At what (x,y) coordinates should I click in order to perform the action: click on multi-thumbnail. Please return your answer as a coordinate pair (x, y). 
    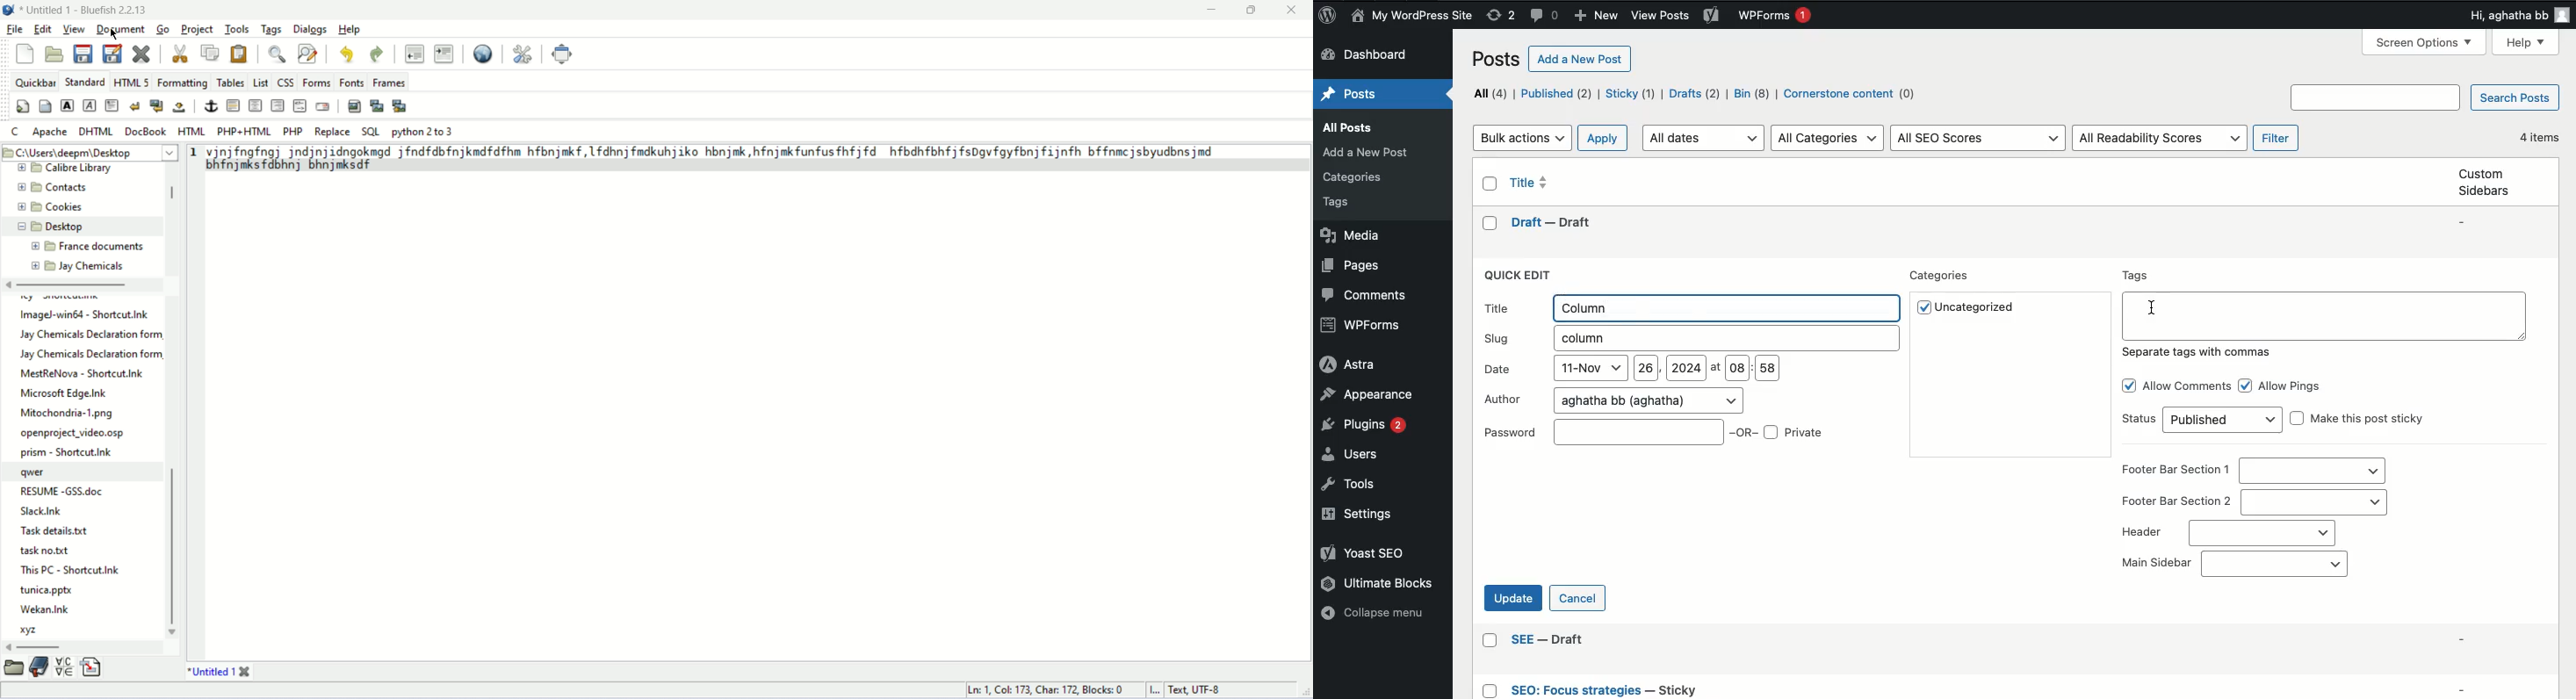
    Looking at the image, I should click on (399, 106).